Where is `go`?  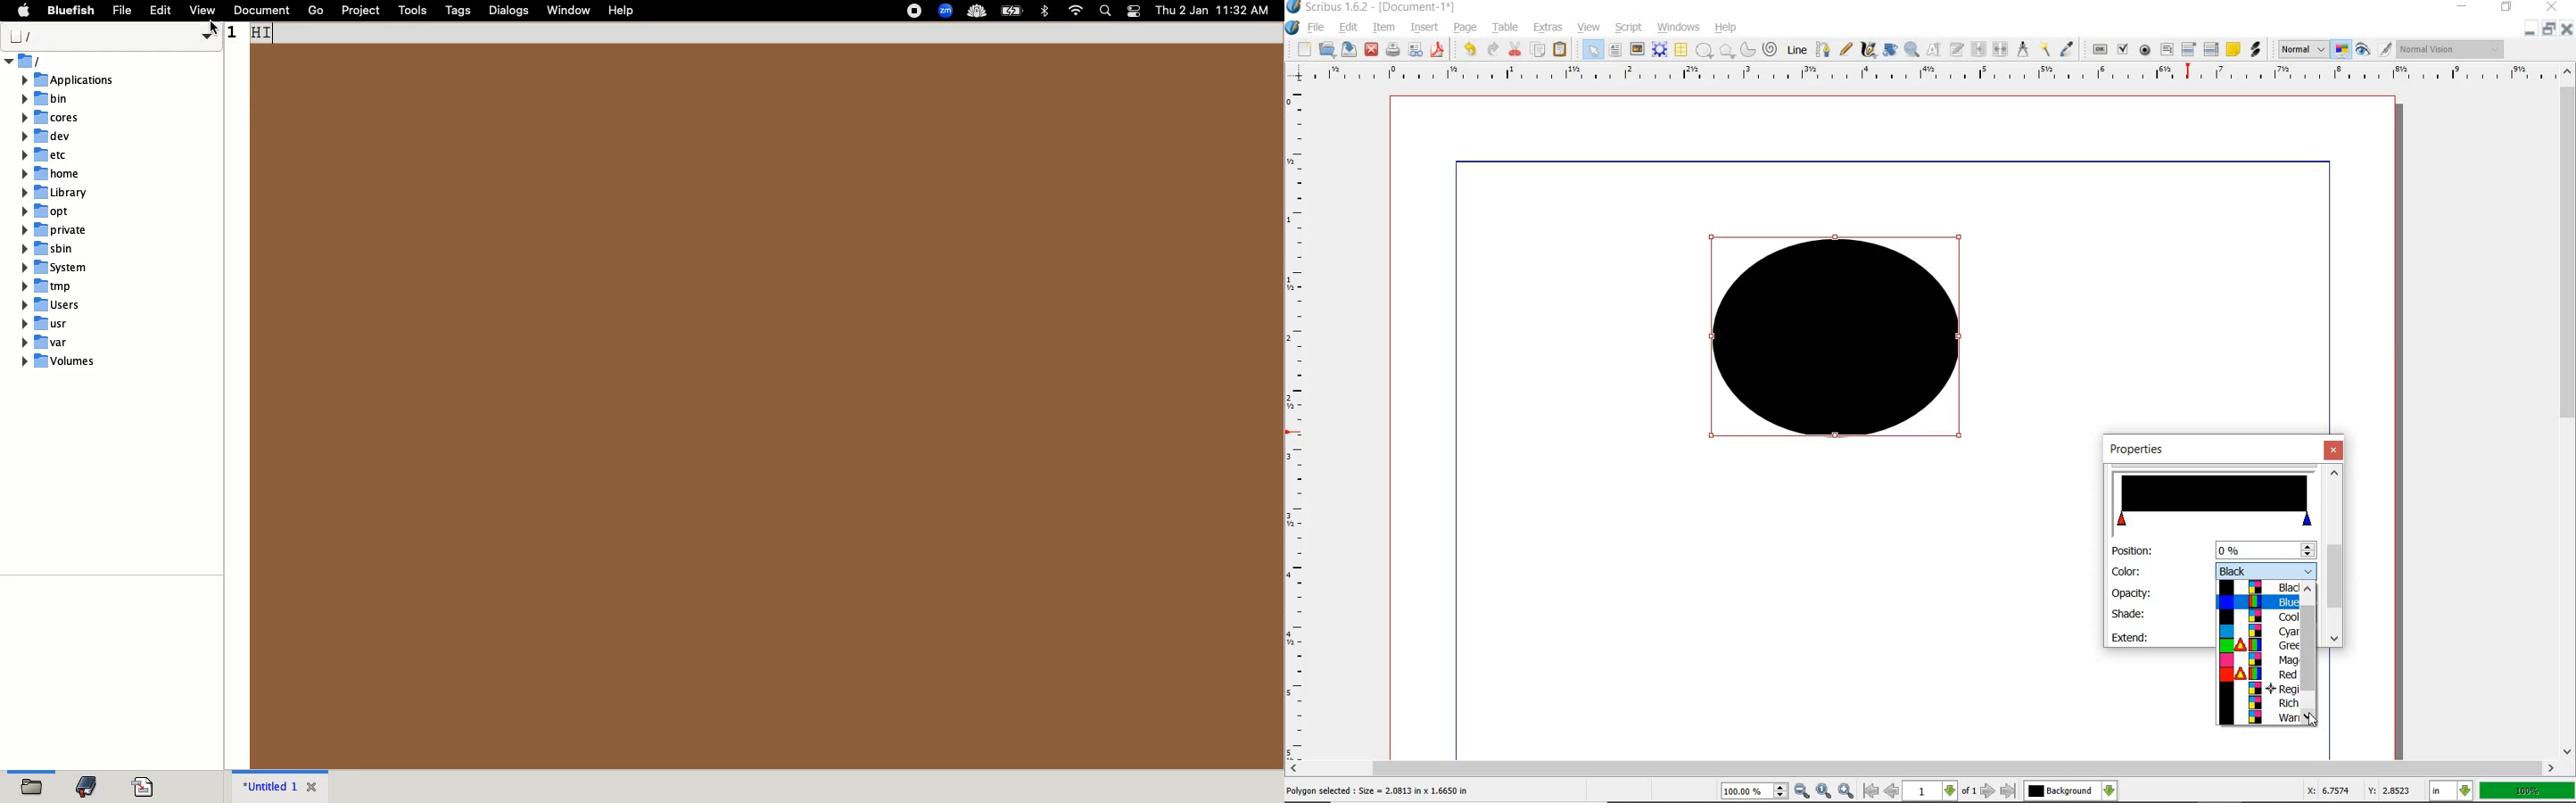 go is located at coordinates (316, 11).